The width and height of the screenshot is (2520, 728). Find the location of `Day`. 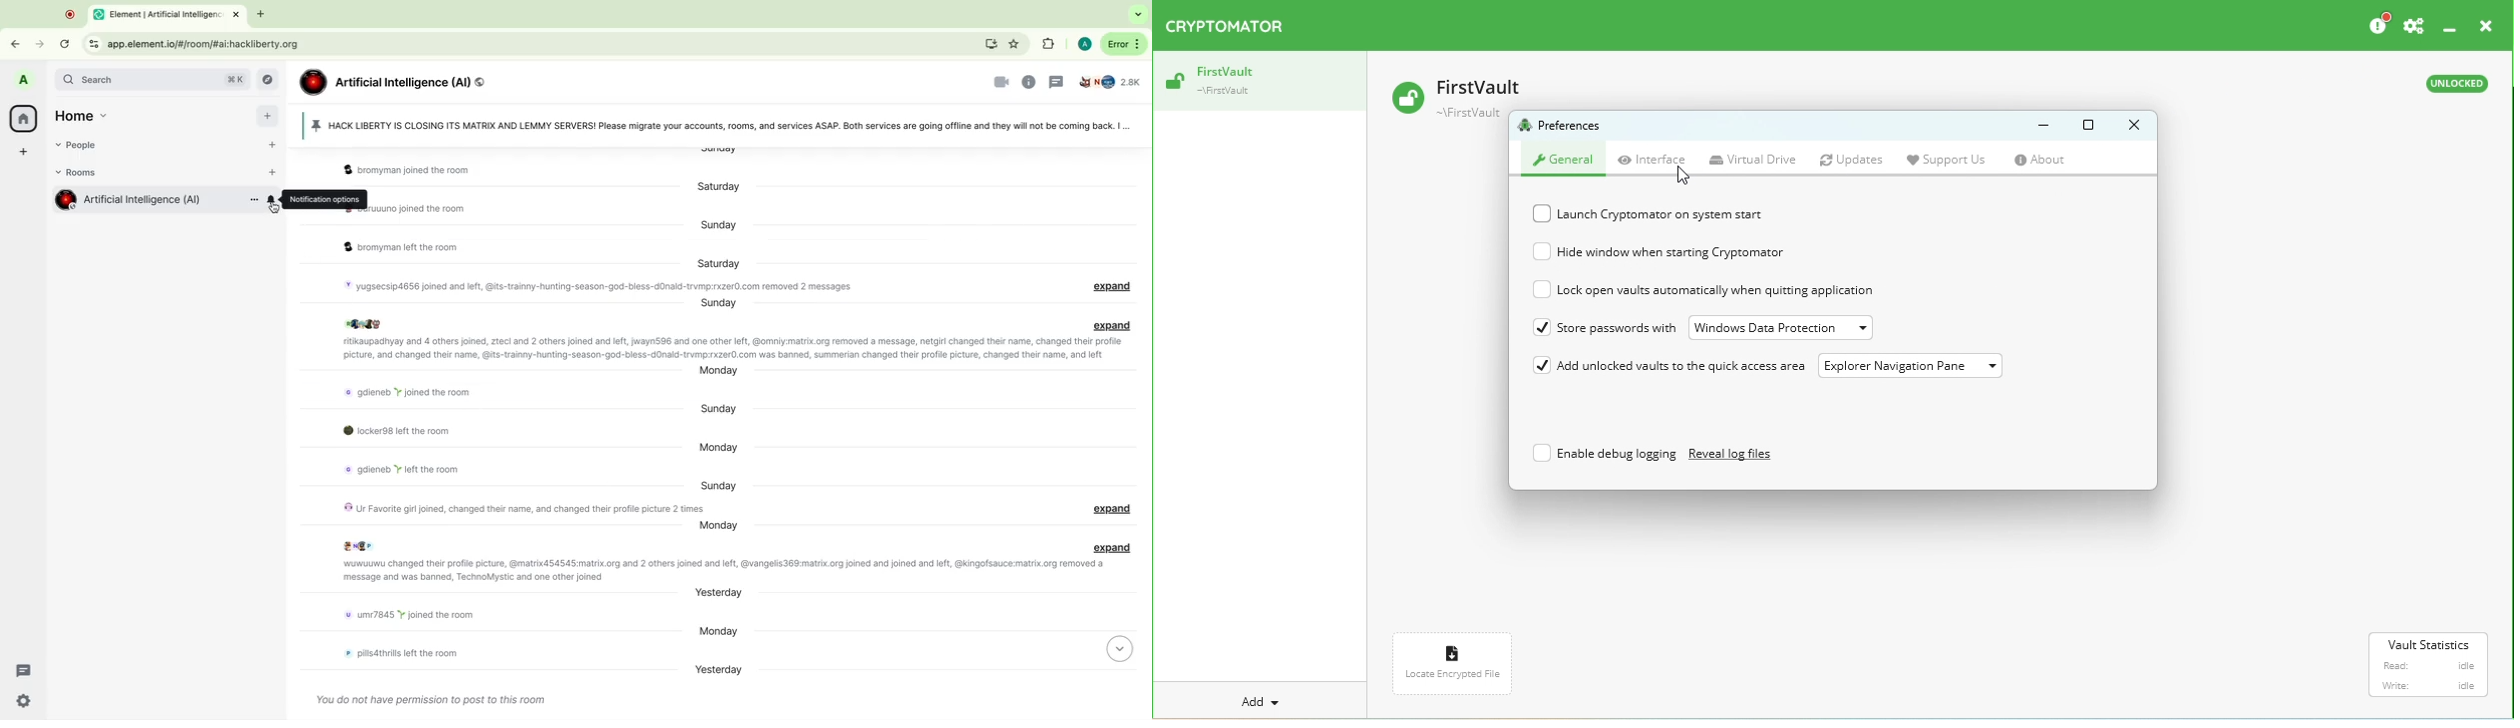

Day is located at coordinates (714, 187).